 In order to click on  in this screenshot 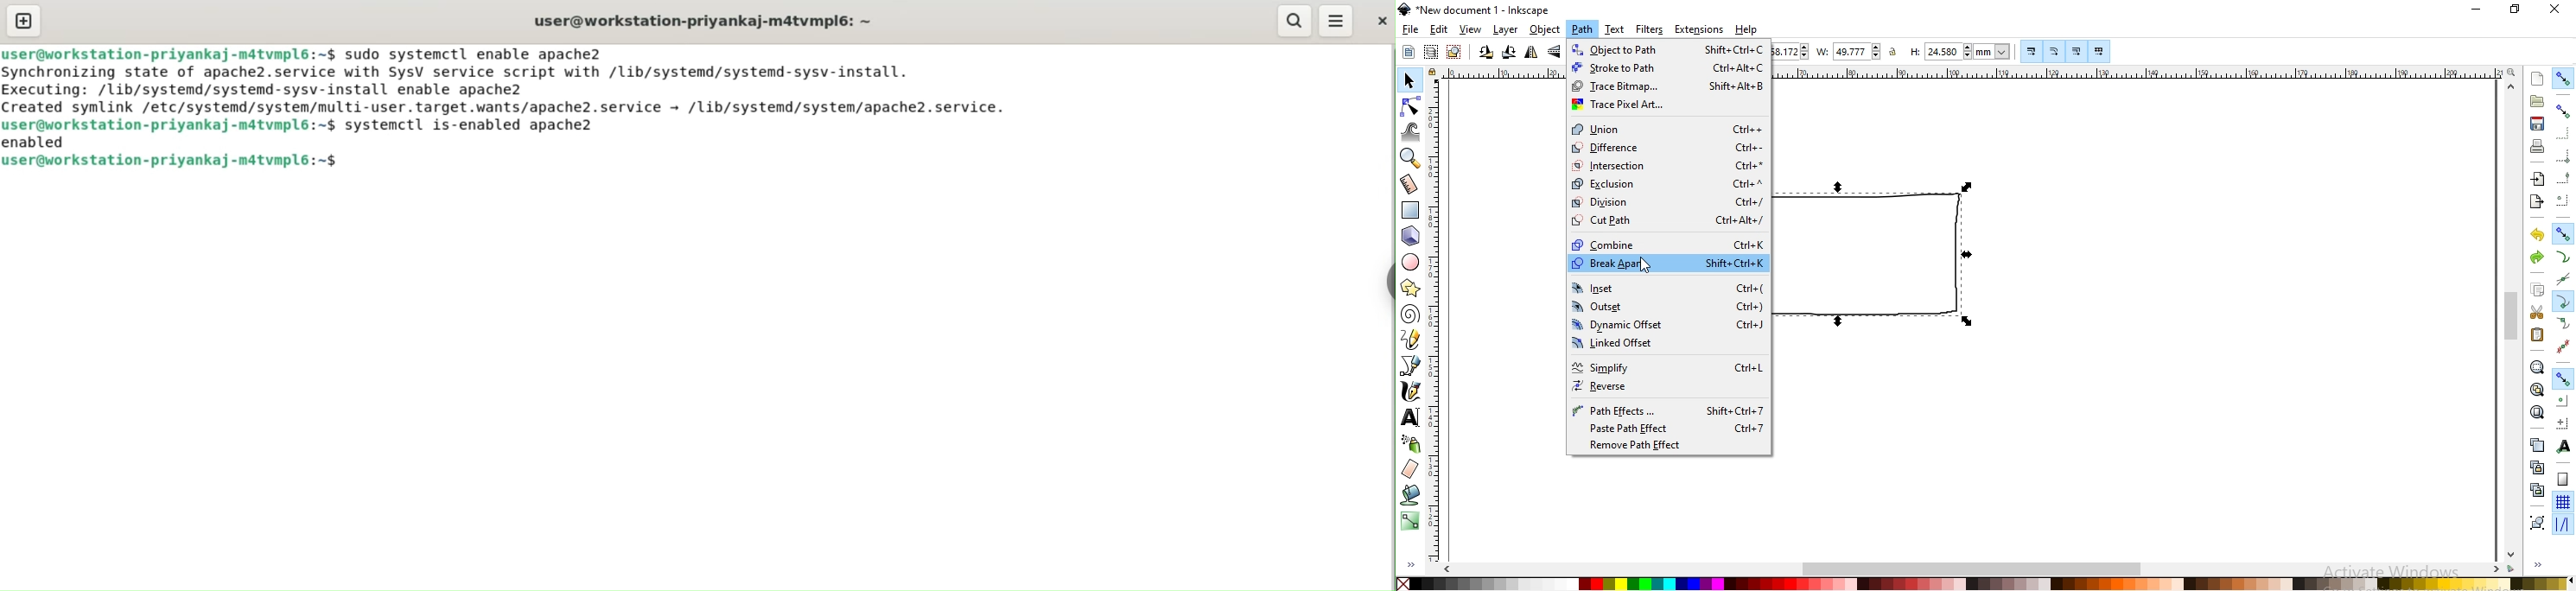, I will do `click(2077, 51)`.